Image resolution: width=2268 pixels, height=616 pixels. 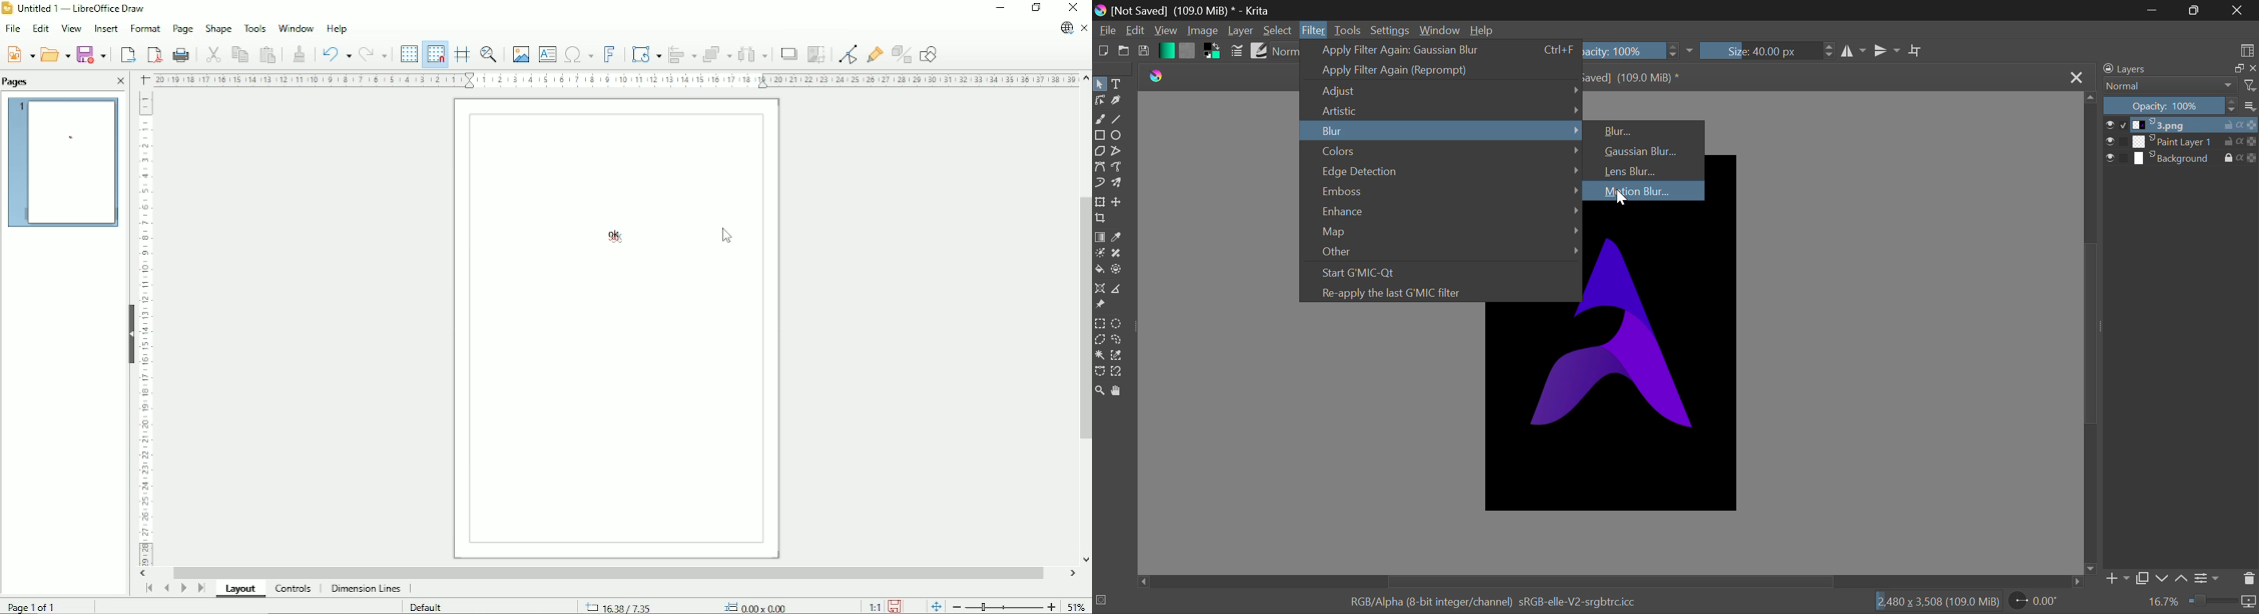 What do you see at coordinates (64, 163) in the screenshot?
I see `Preview` at bounding box center [64, 163].